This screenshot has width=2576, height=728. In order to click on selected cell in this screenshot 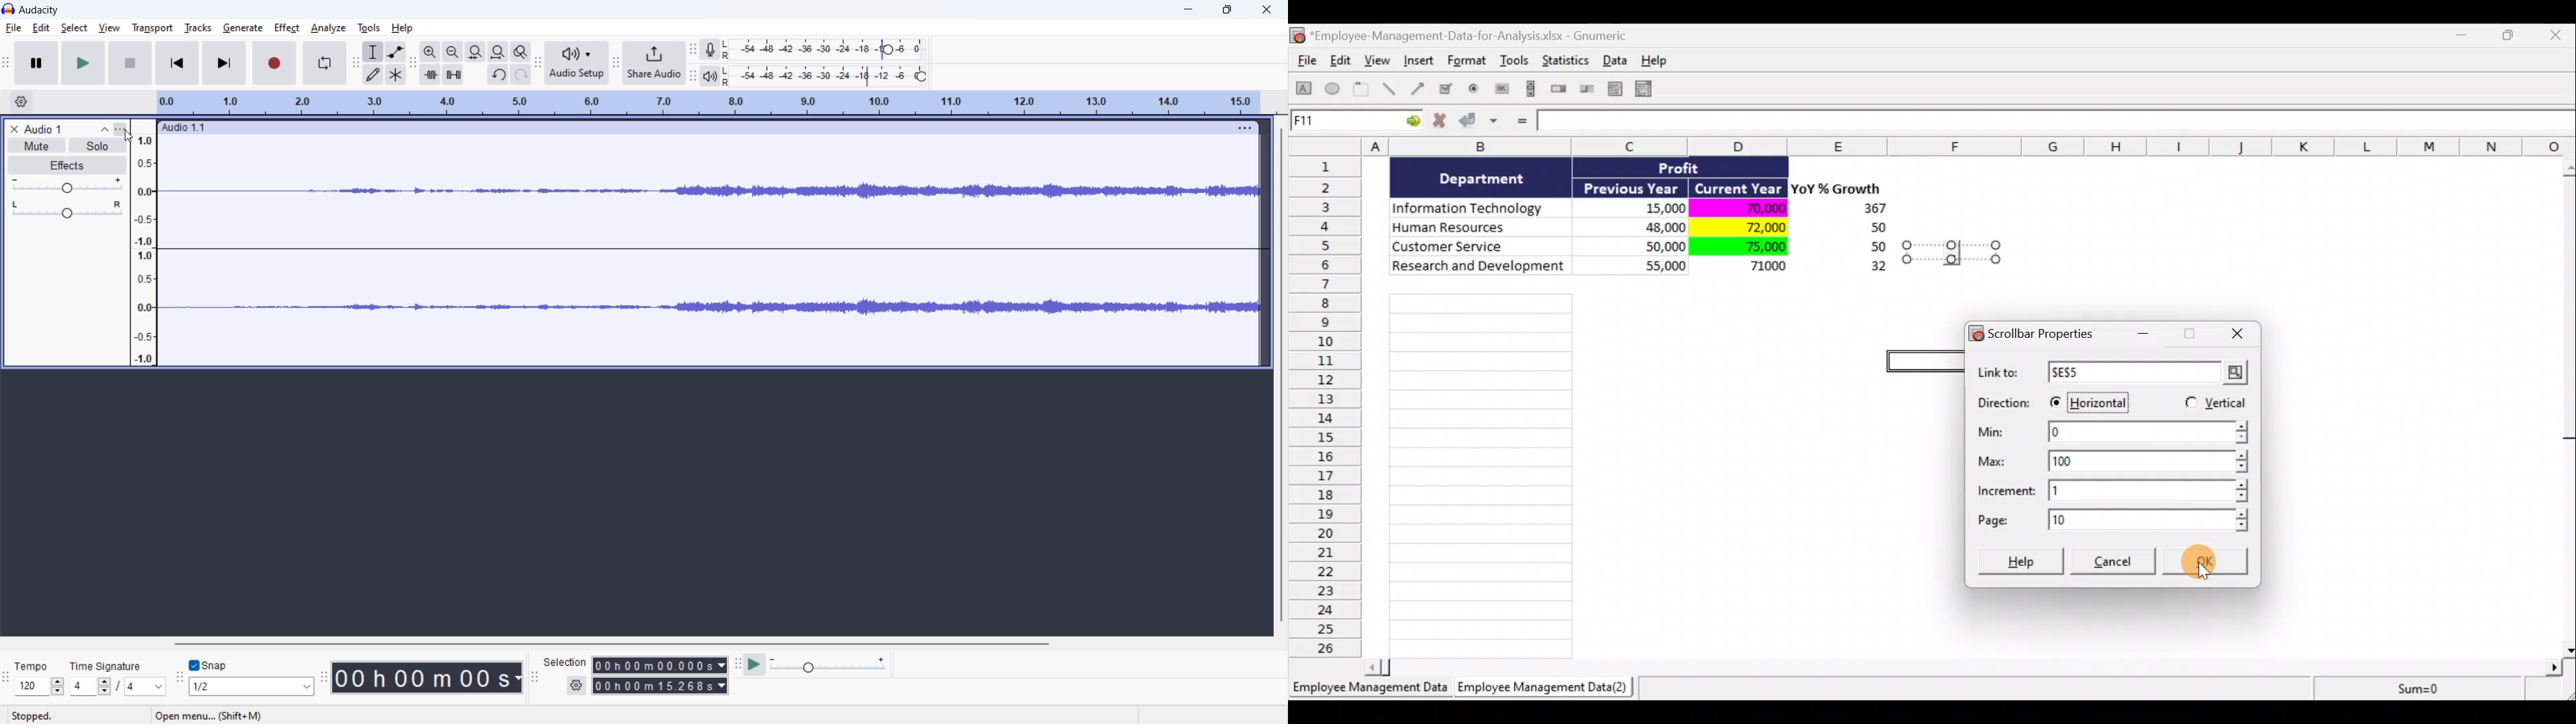, I will do `click(1925, 359)`.